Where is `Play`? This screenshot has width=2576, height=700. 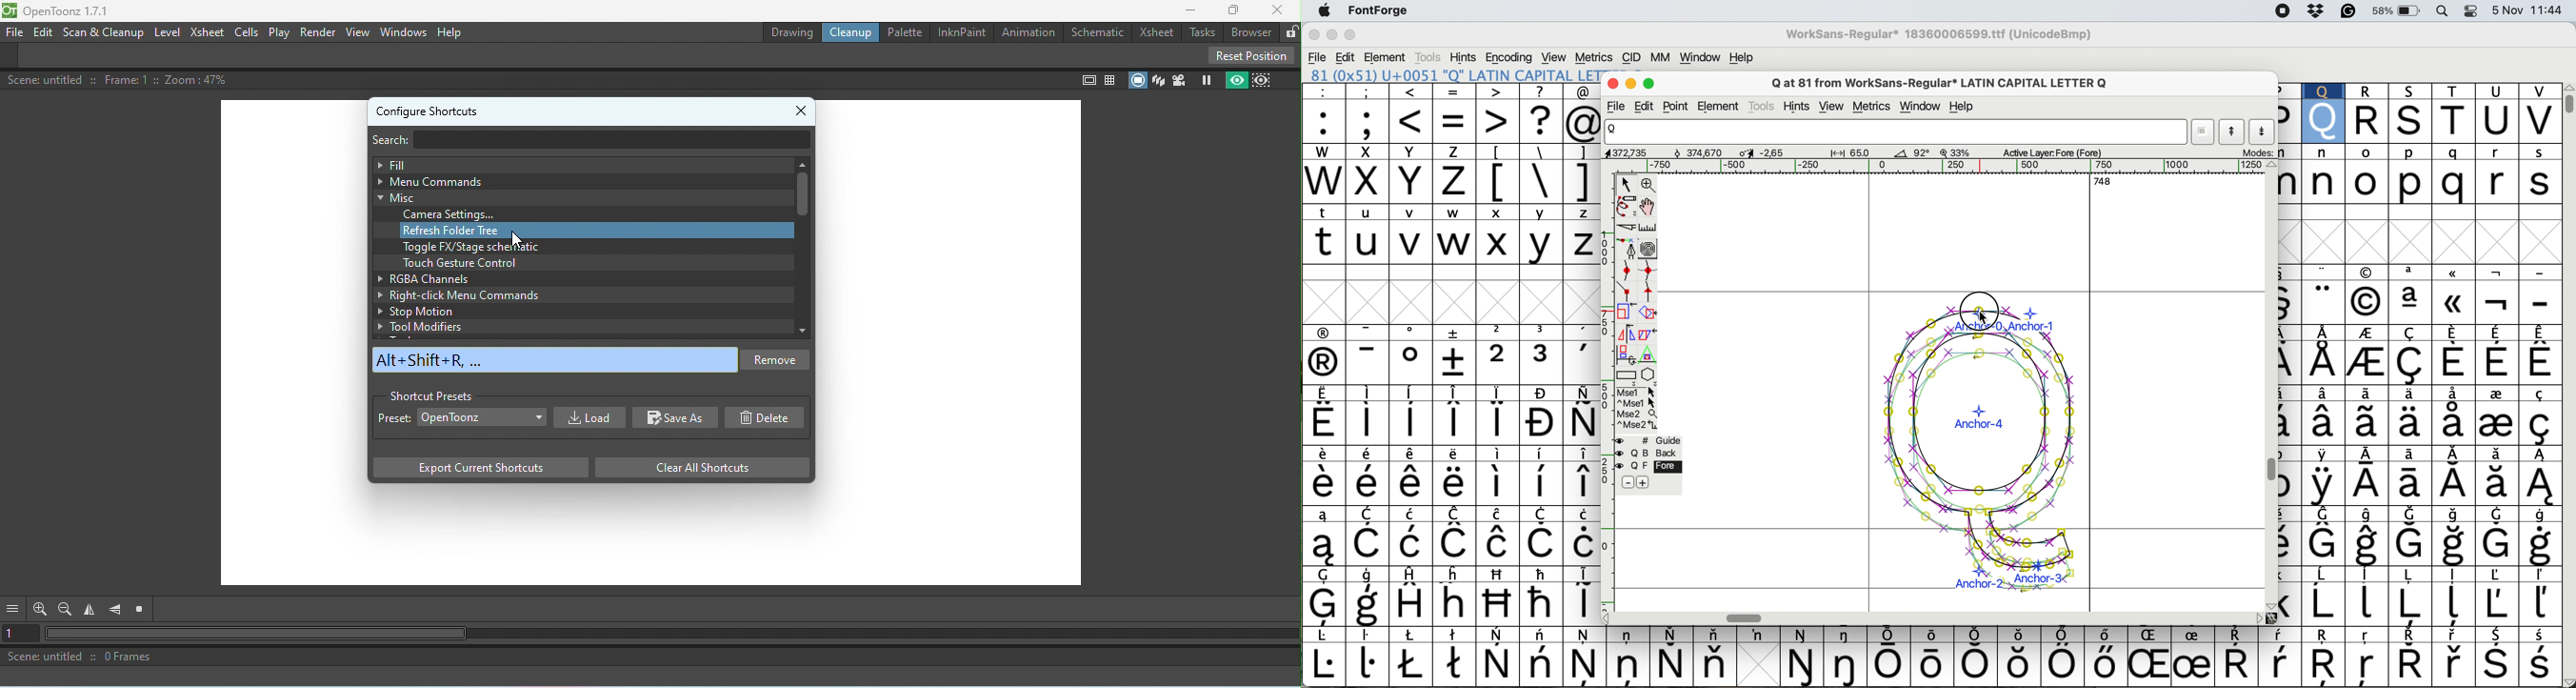 Play is located at coordinates (280, 32).